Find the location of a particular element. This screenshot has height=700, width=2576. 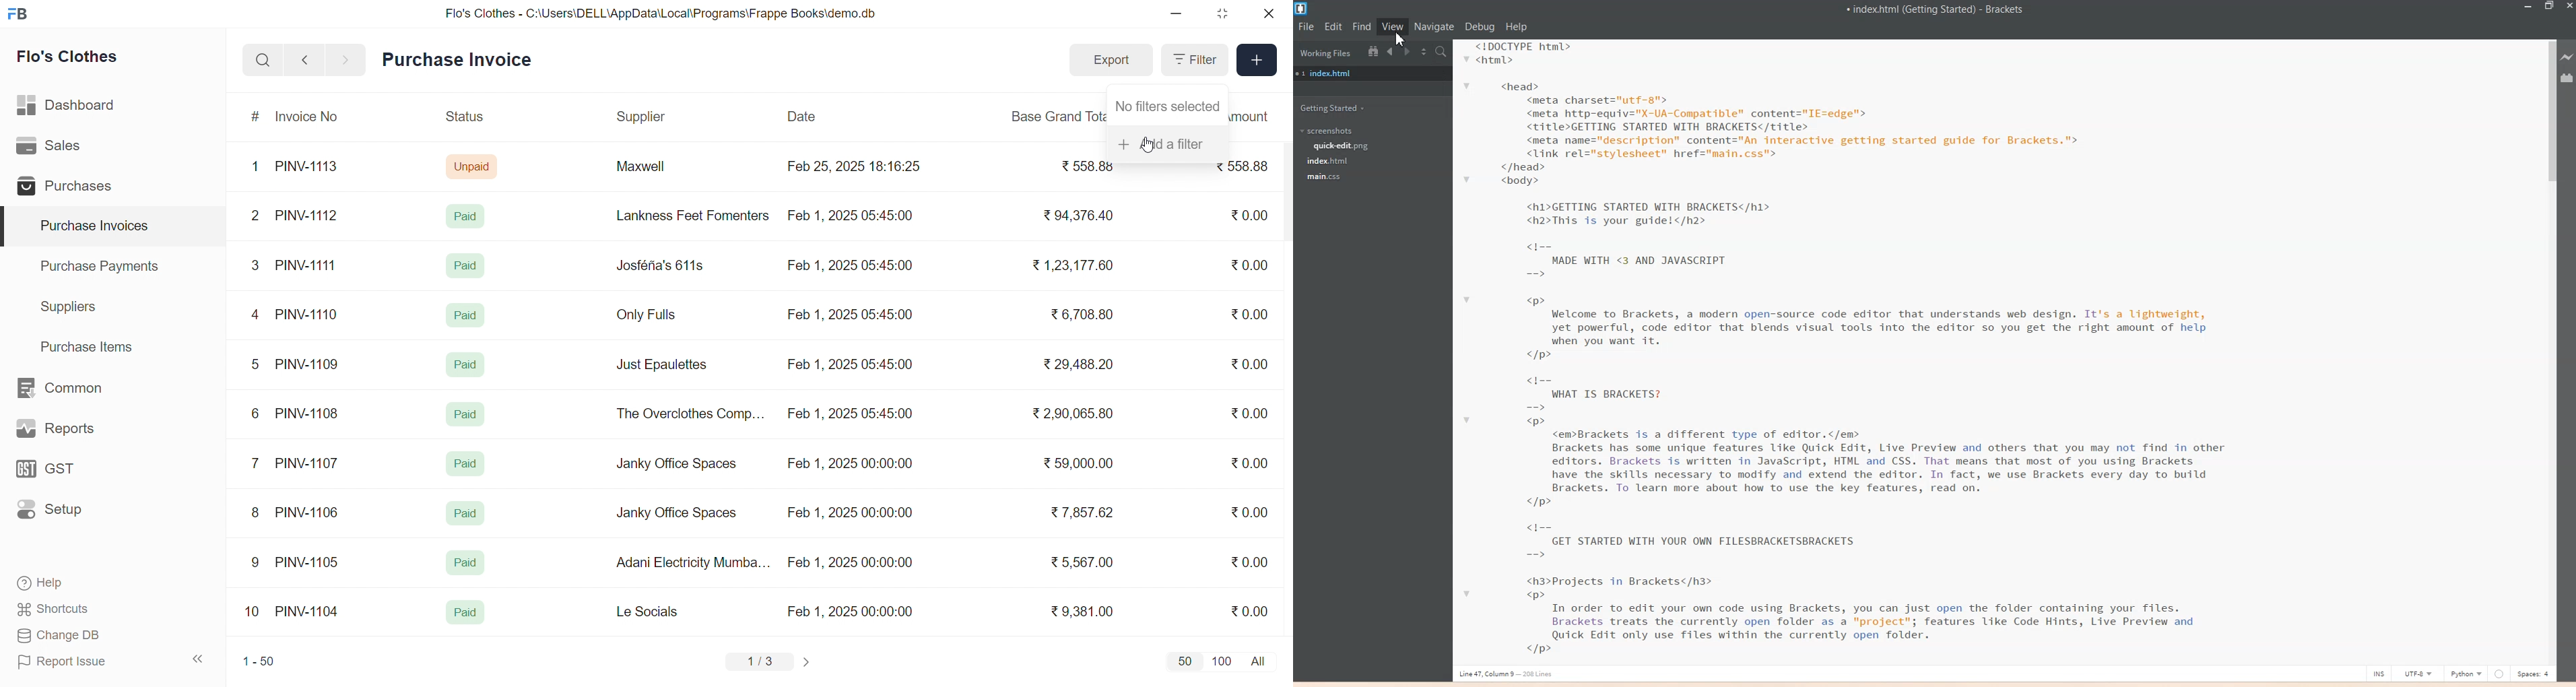

PINV-1109 is located at coordinates (308, 364).